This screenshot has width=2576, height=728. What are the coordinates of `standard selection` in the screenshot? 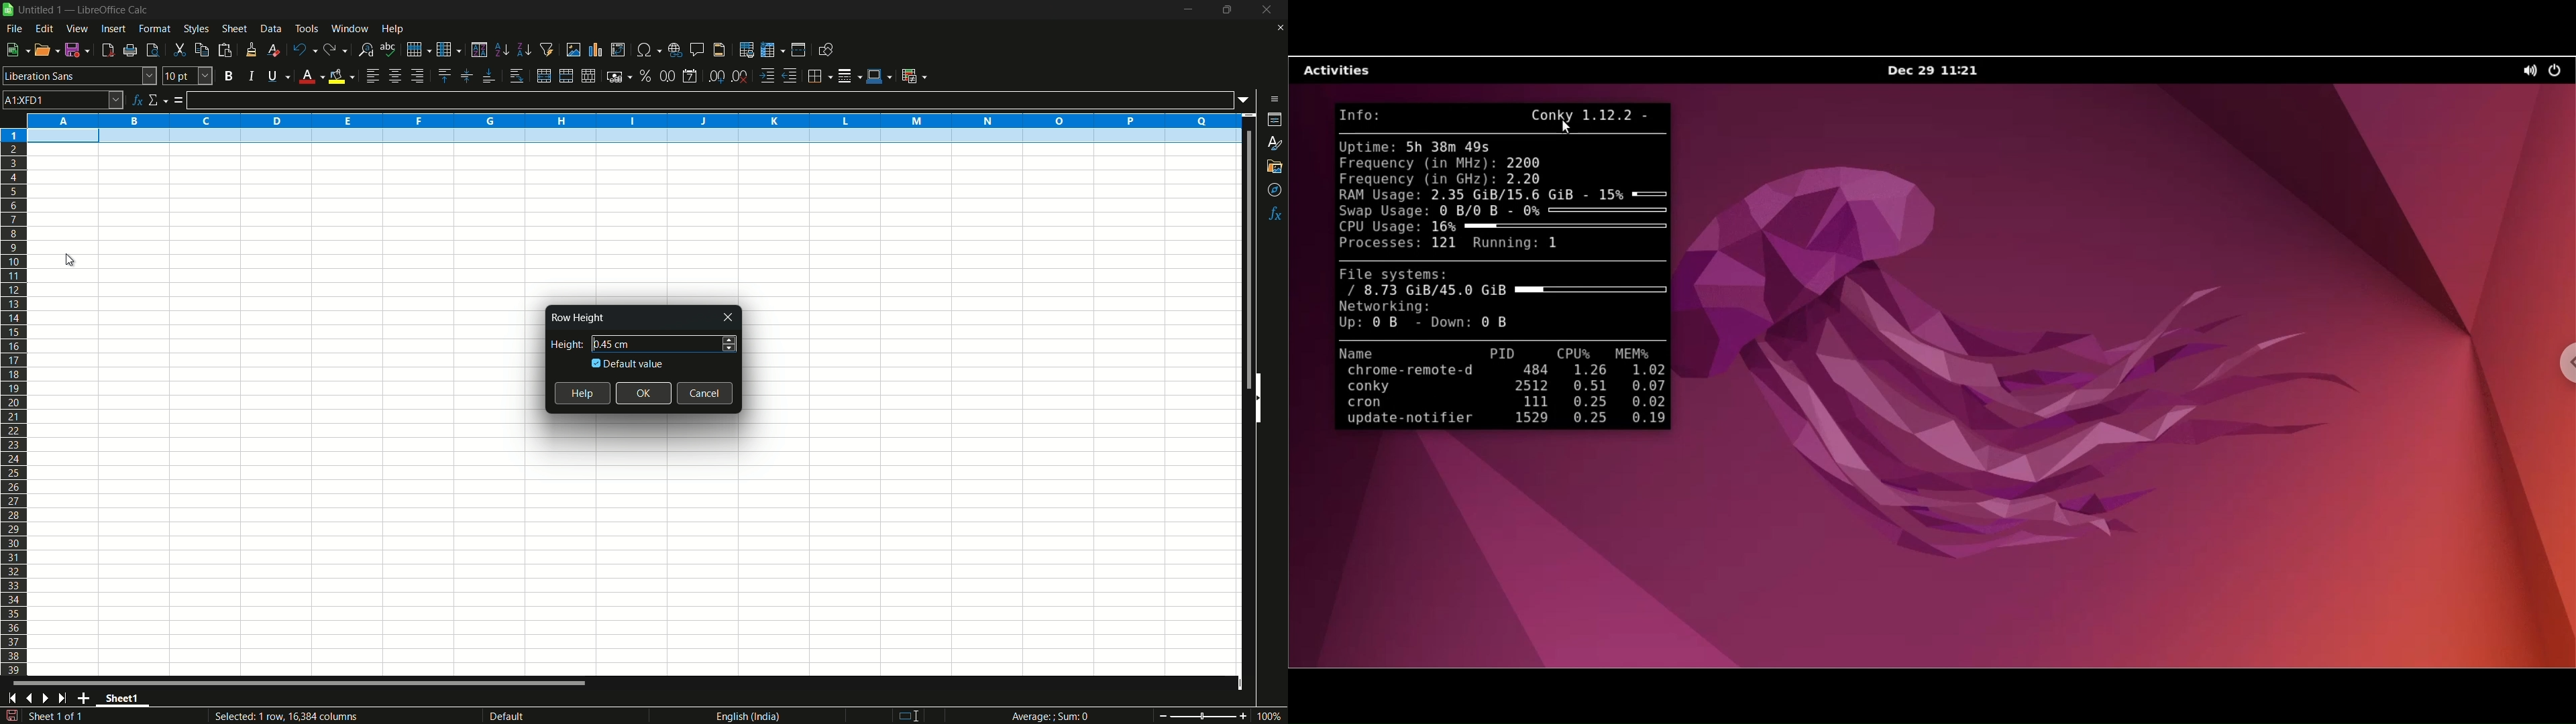 It's located at (914, 715).